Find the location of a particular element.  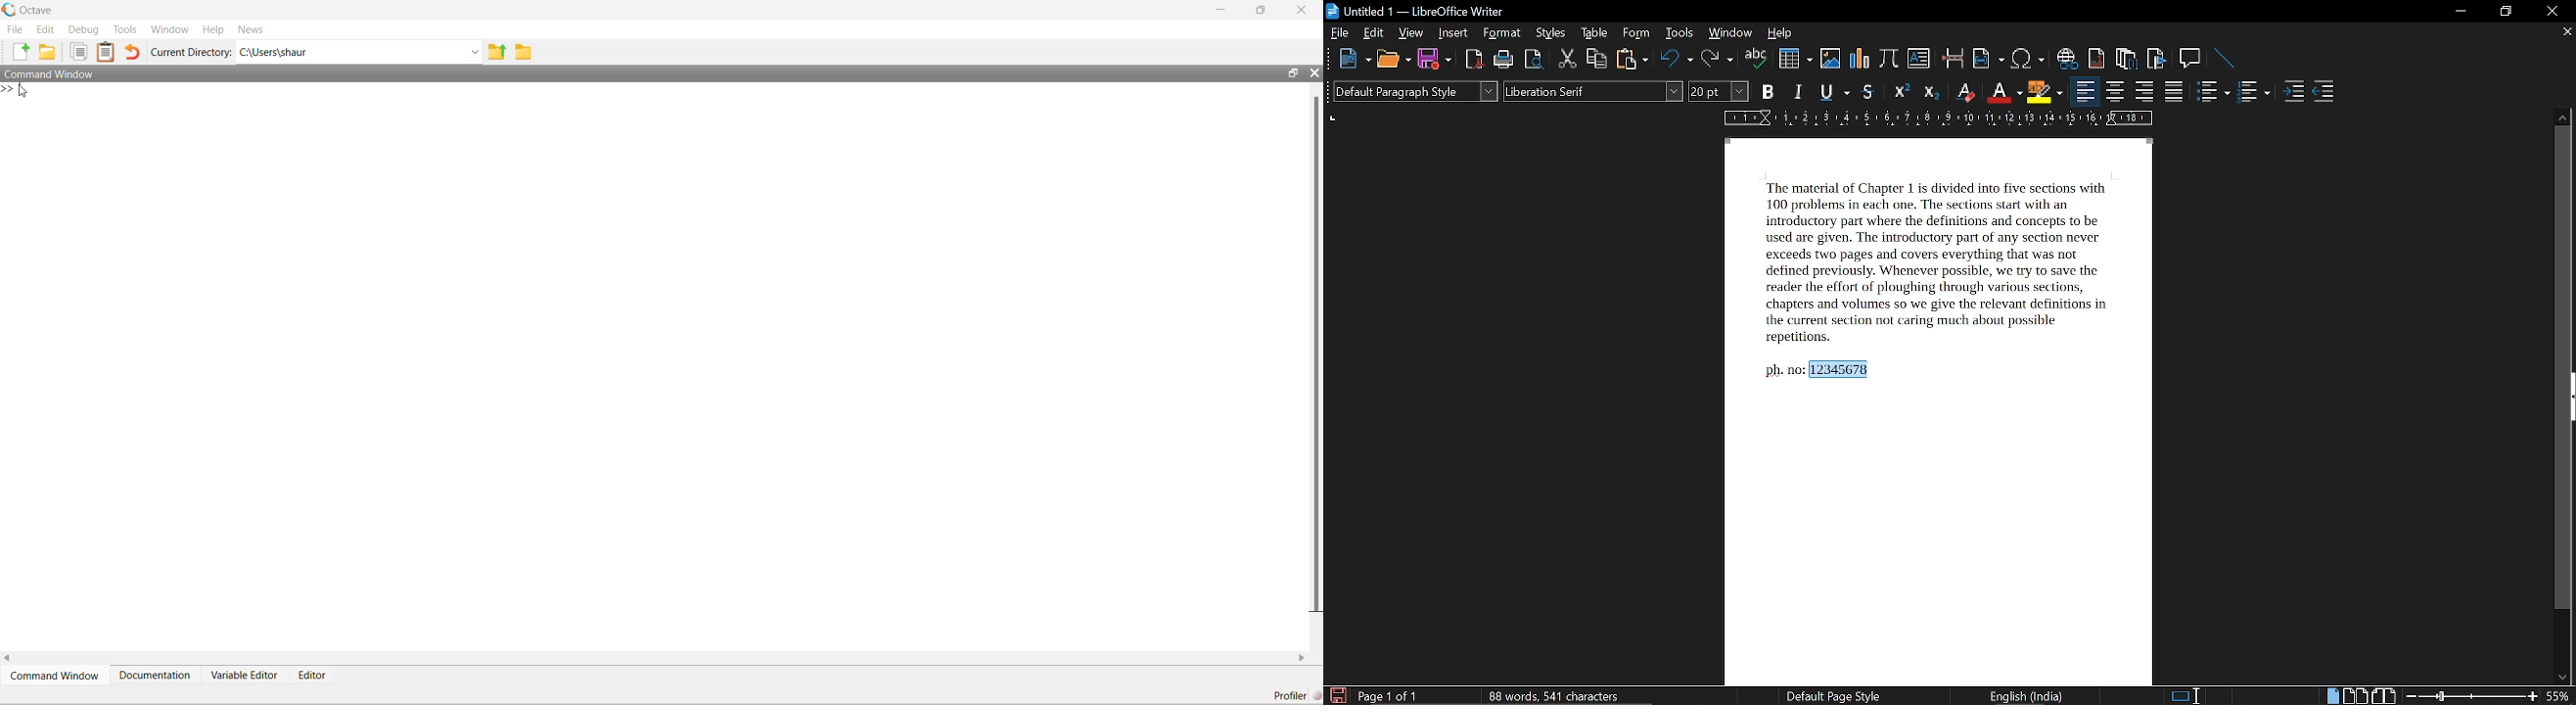

multiple page view is located at coordinates (2356, 696).